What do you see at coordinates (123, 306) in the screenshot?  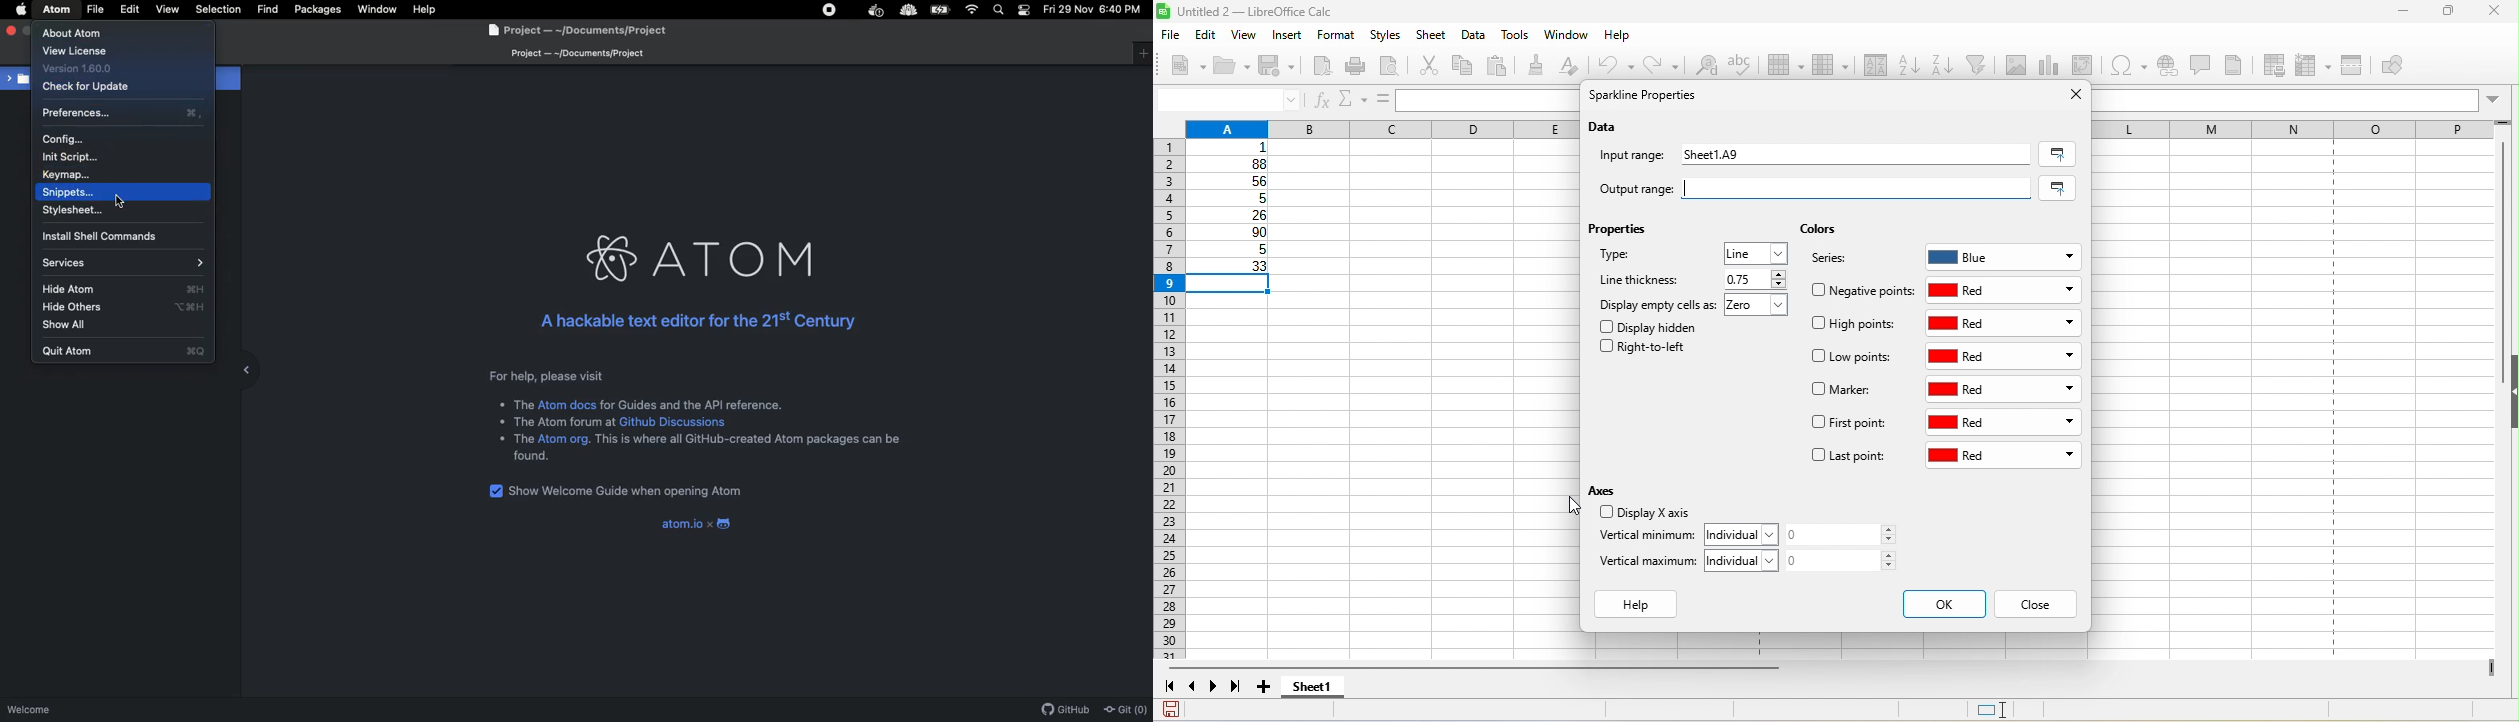 I see `Hide others` at bounding box center [123, 306].